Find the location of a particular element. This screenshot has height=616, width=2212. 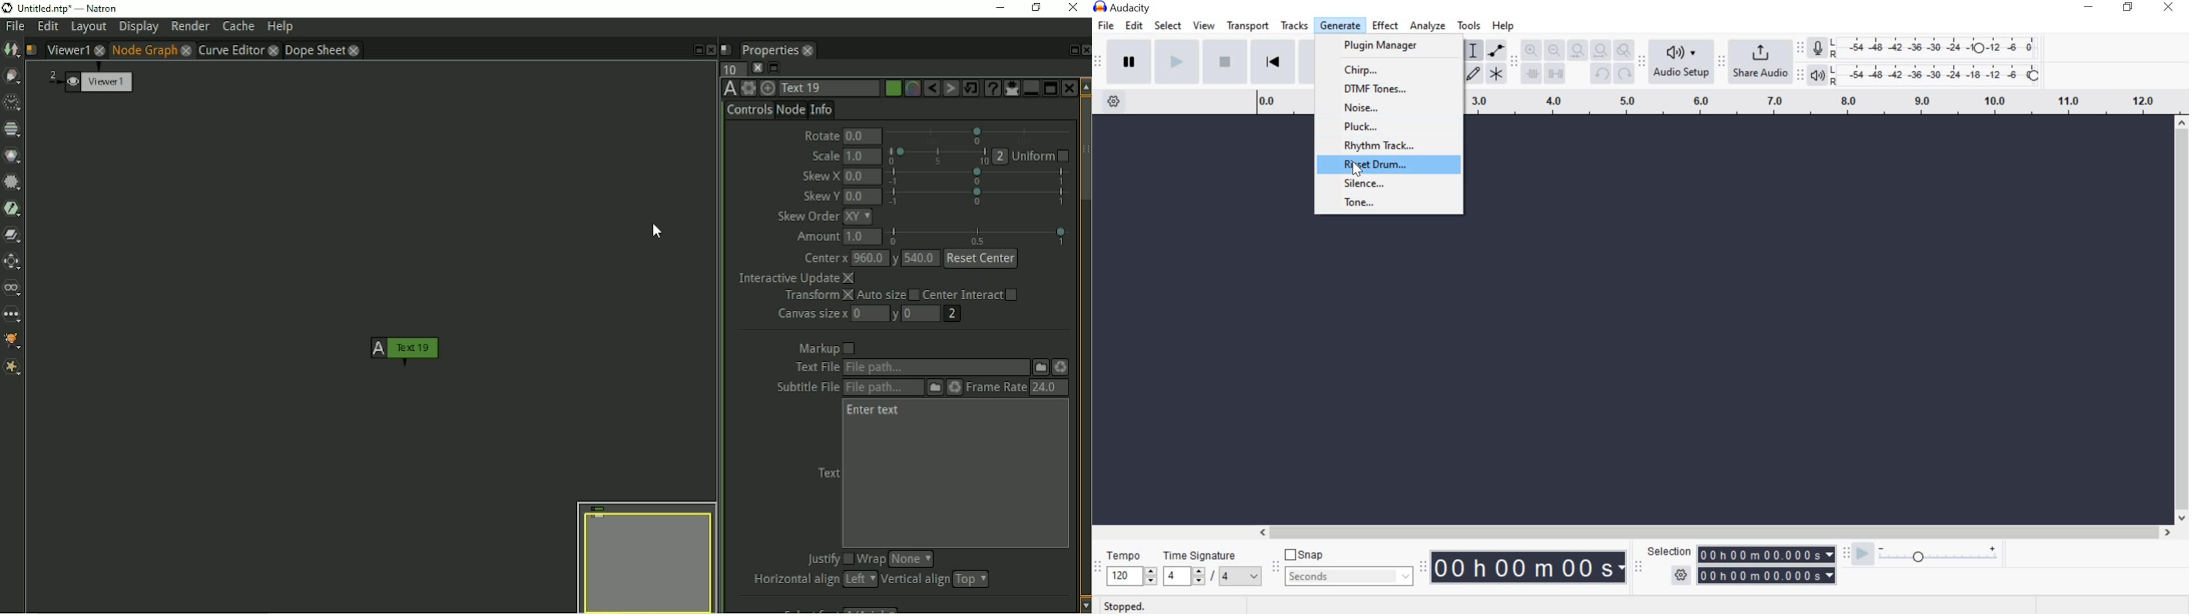

tone is located at coordinates (1386, 202).